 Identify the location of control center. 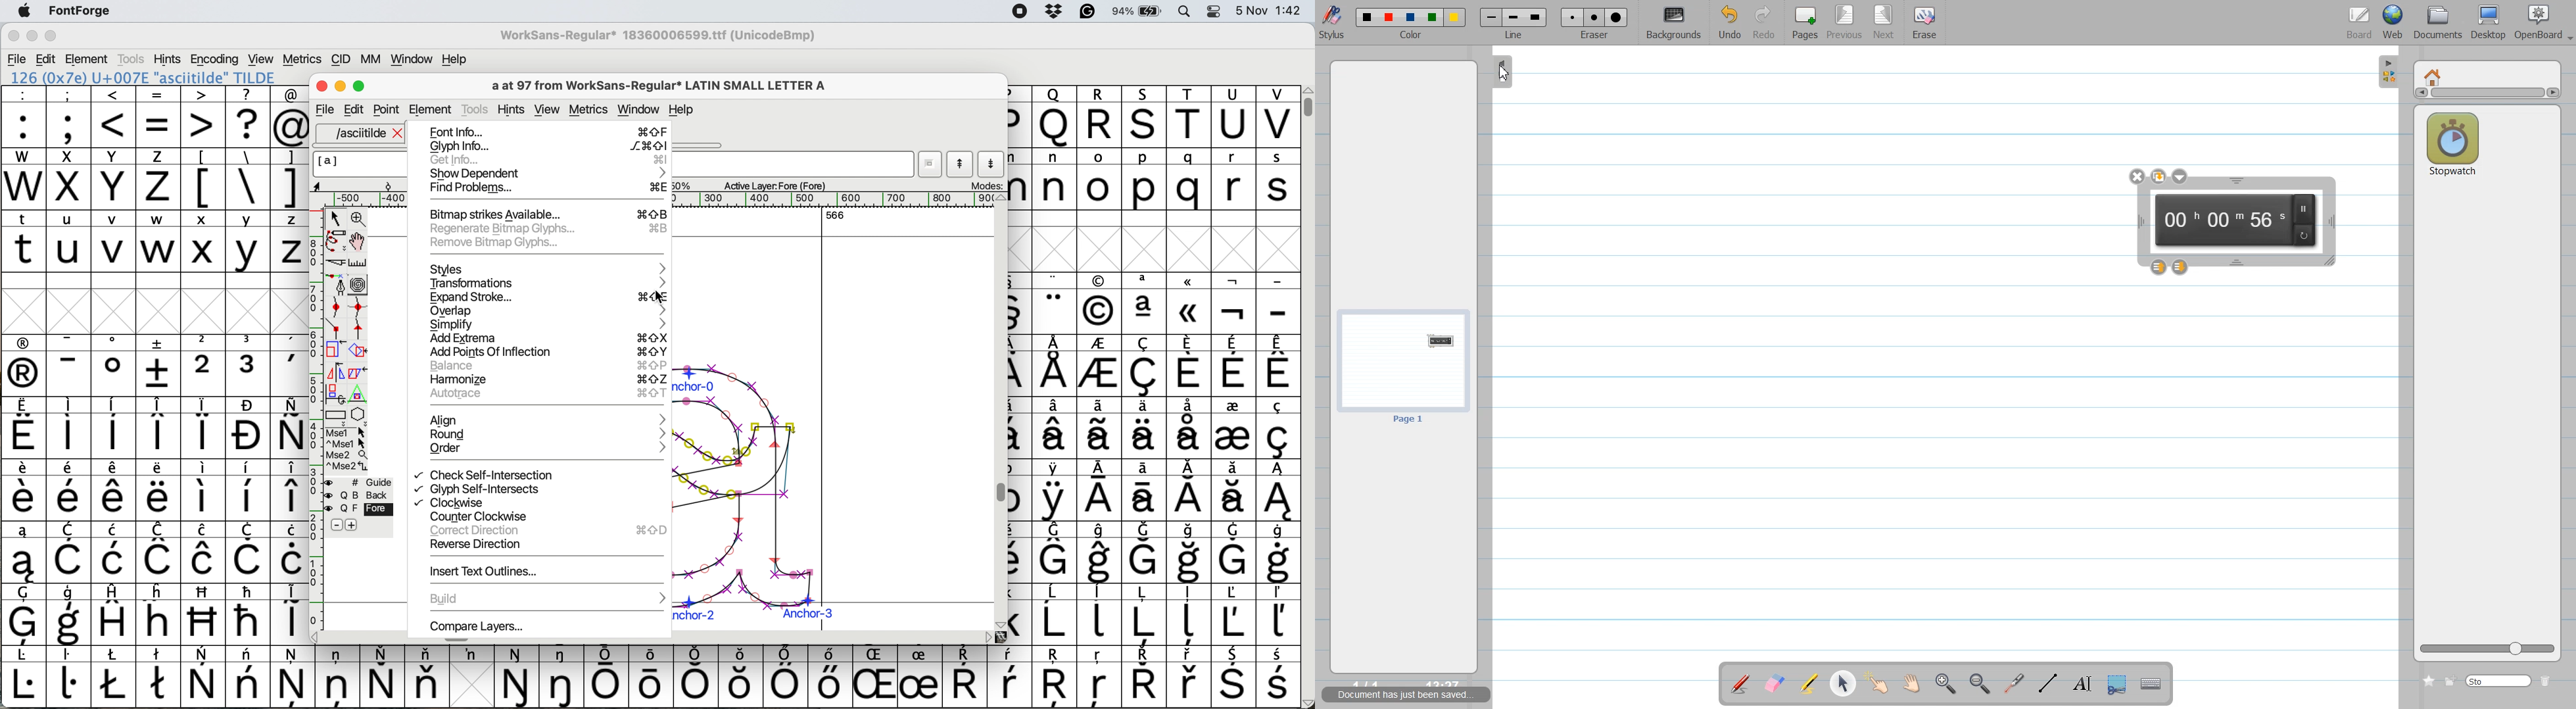
(1218, 10).